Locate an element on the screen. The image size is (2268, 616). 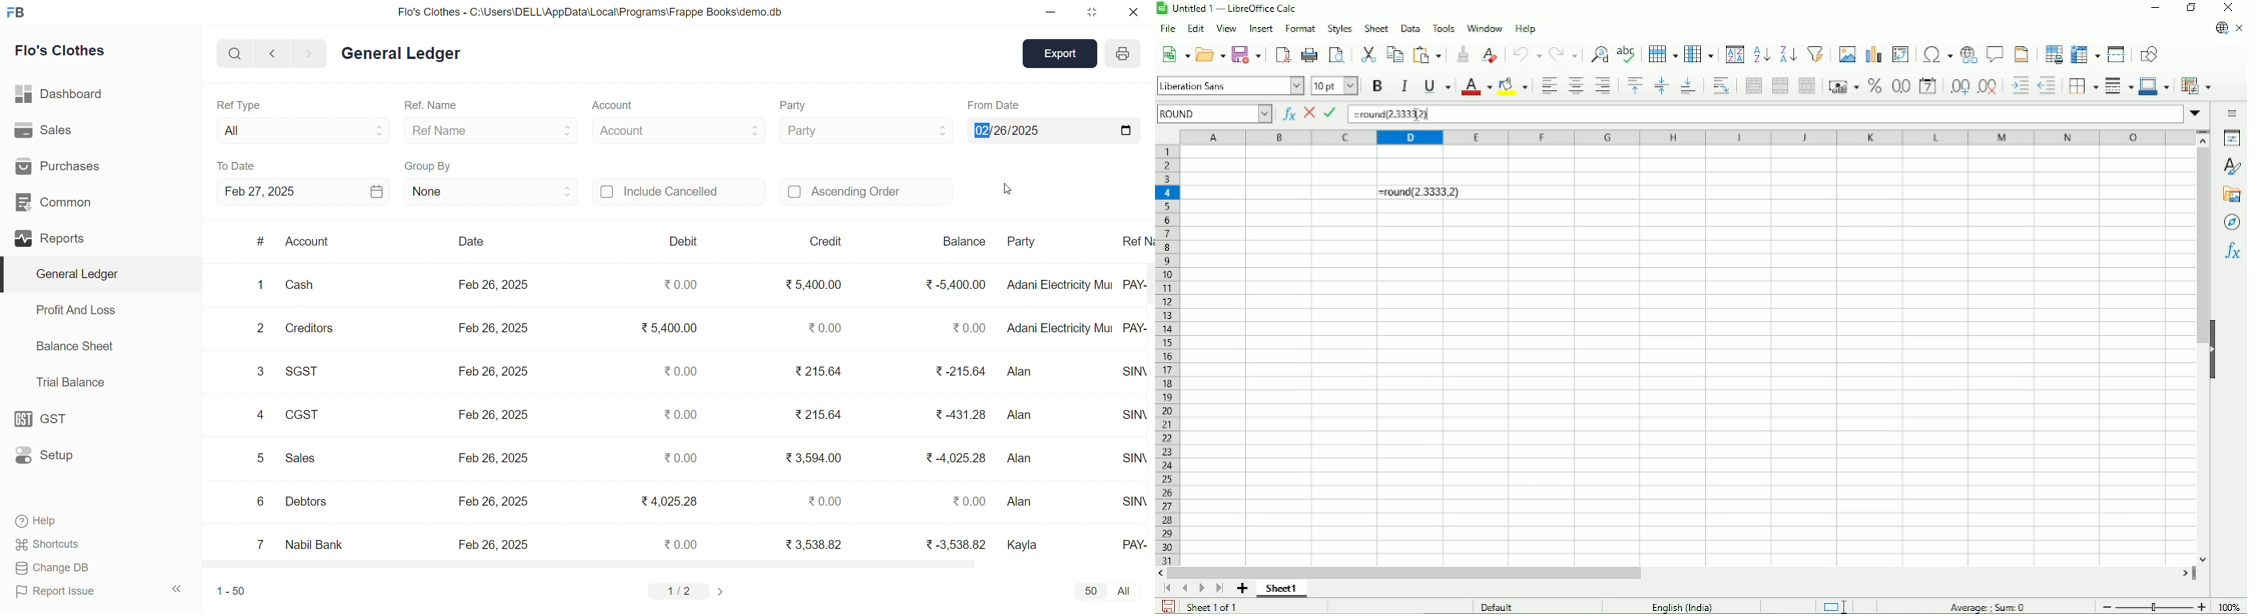
Adani Electricity Mui.. is located at coordinates (1059, 284).